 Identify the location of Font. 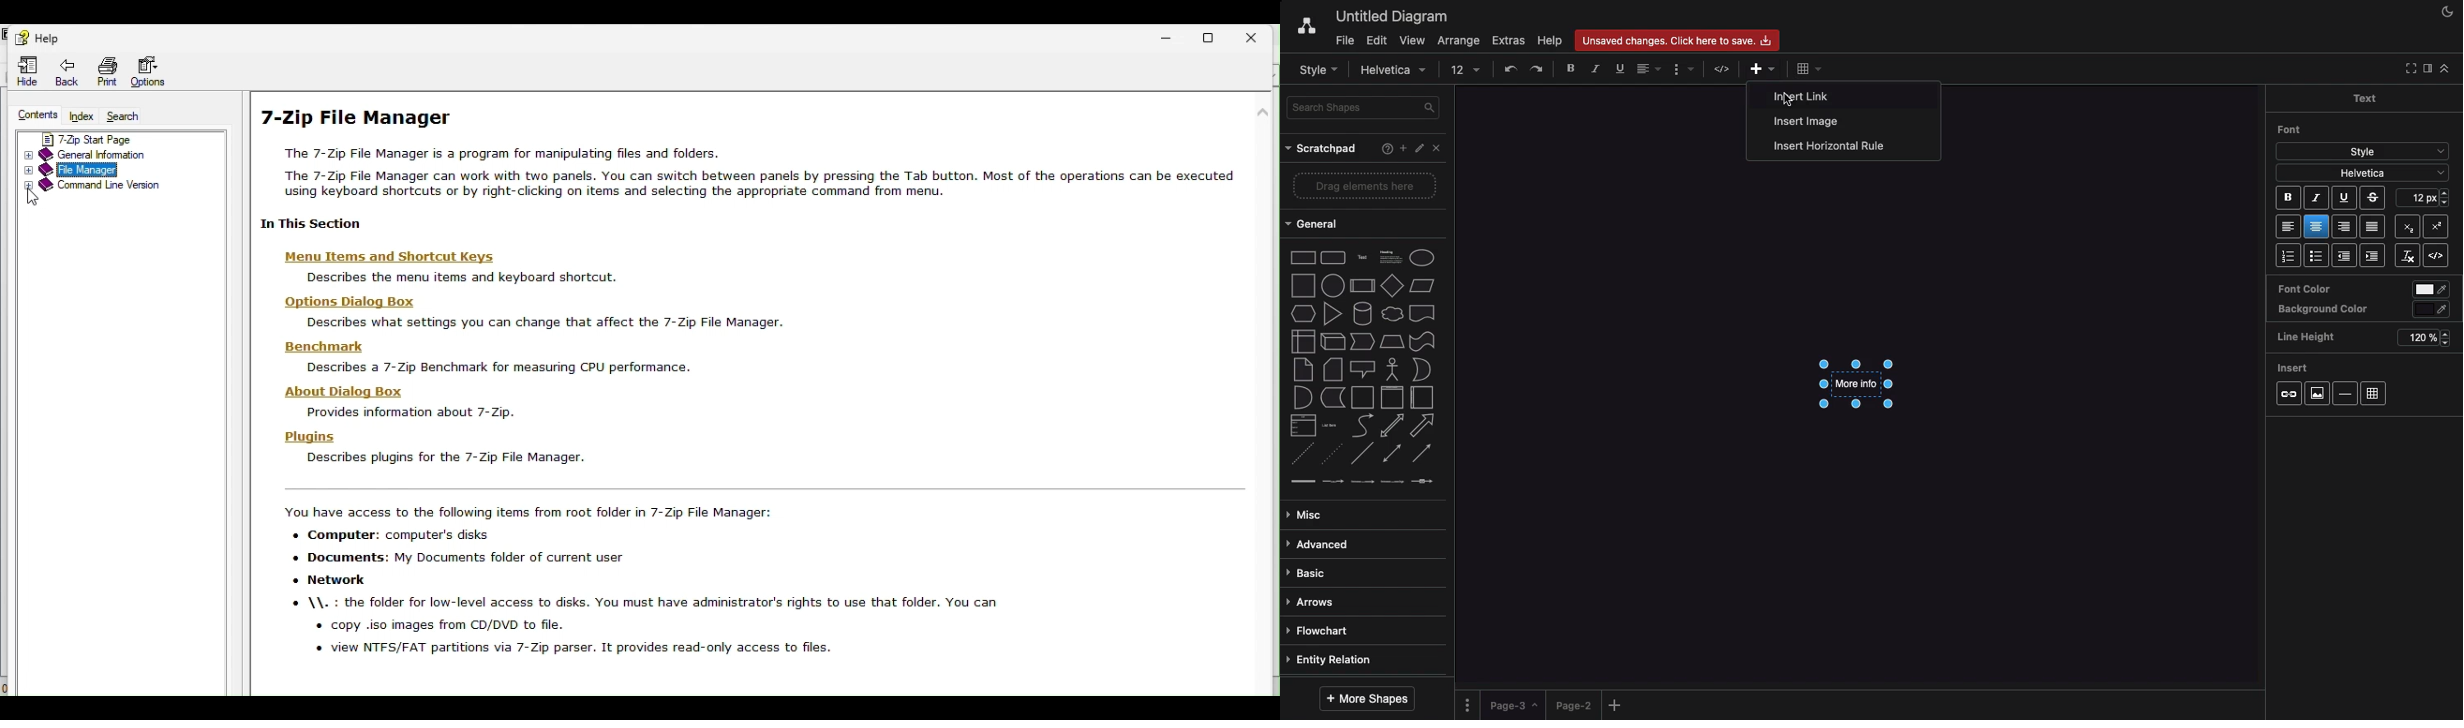
(2291, 129).